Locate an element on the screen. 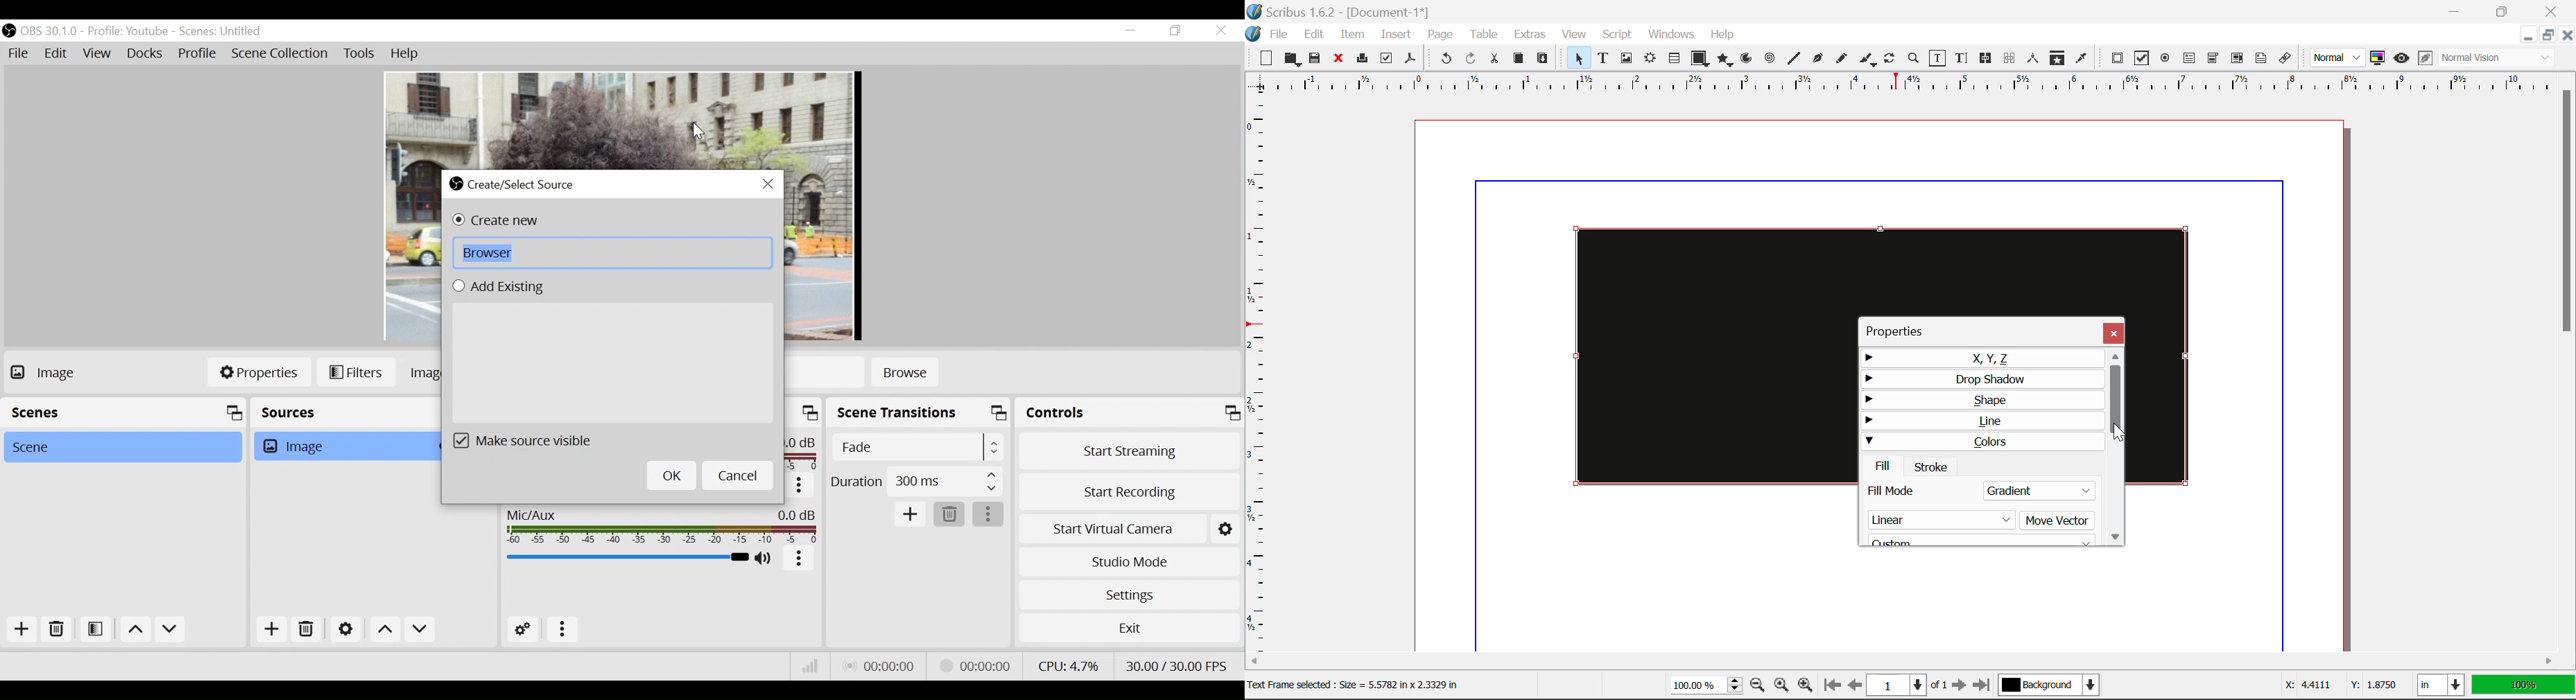  Tables is located at coordinates (1674, 60).